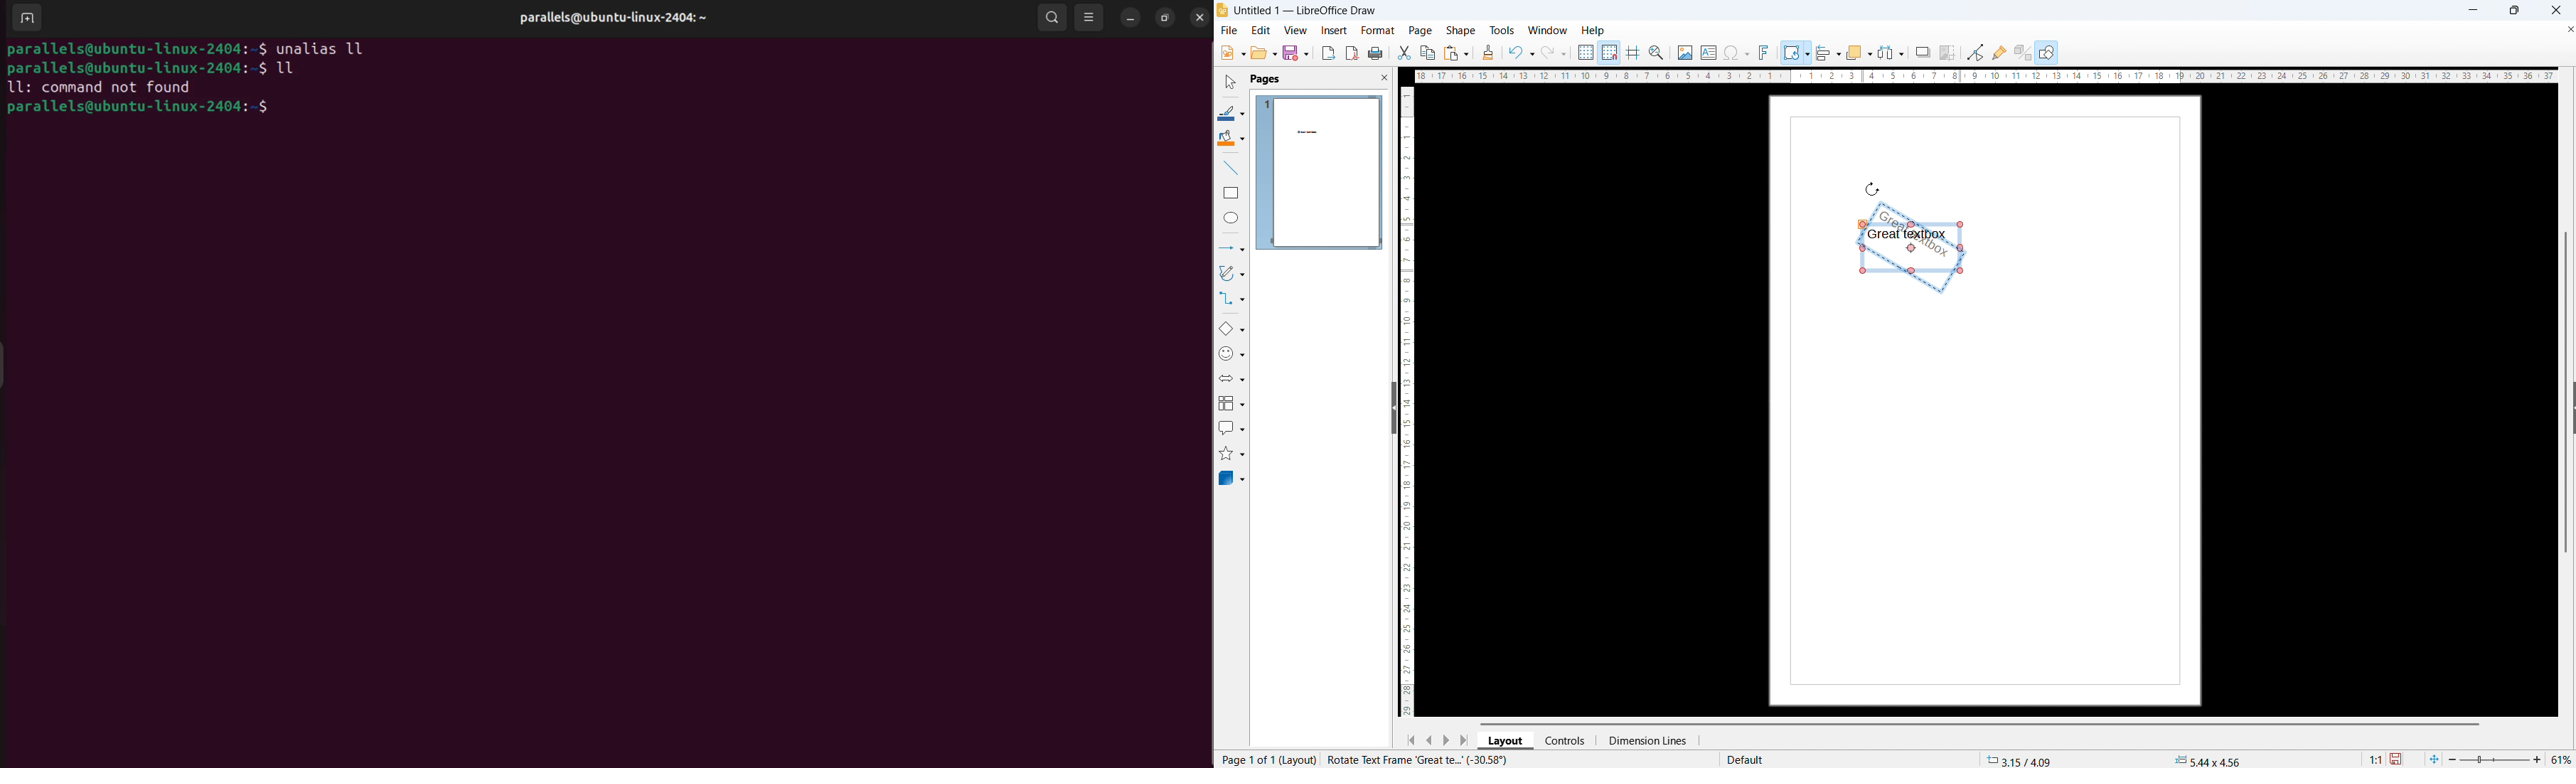  I want to click on stars and banners, so click(1231, 454).